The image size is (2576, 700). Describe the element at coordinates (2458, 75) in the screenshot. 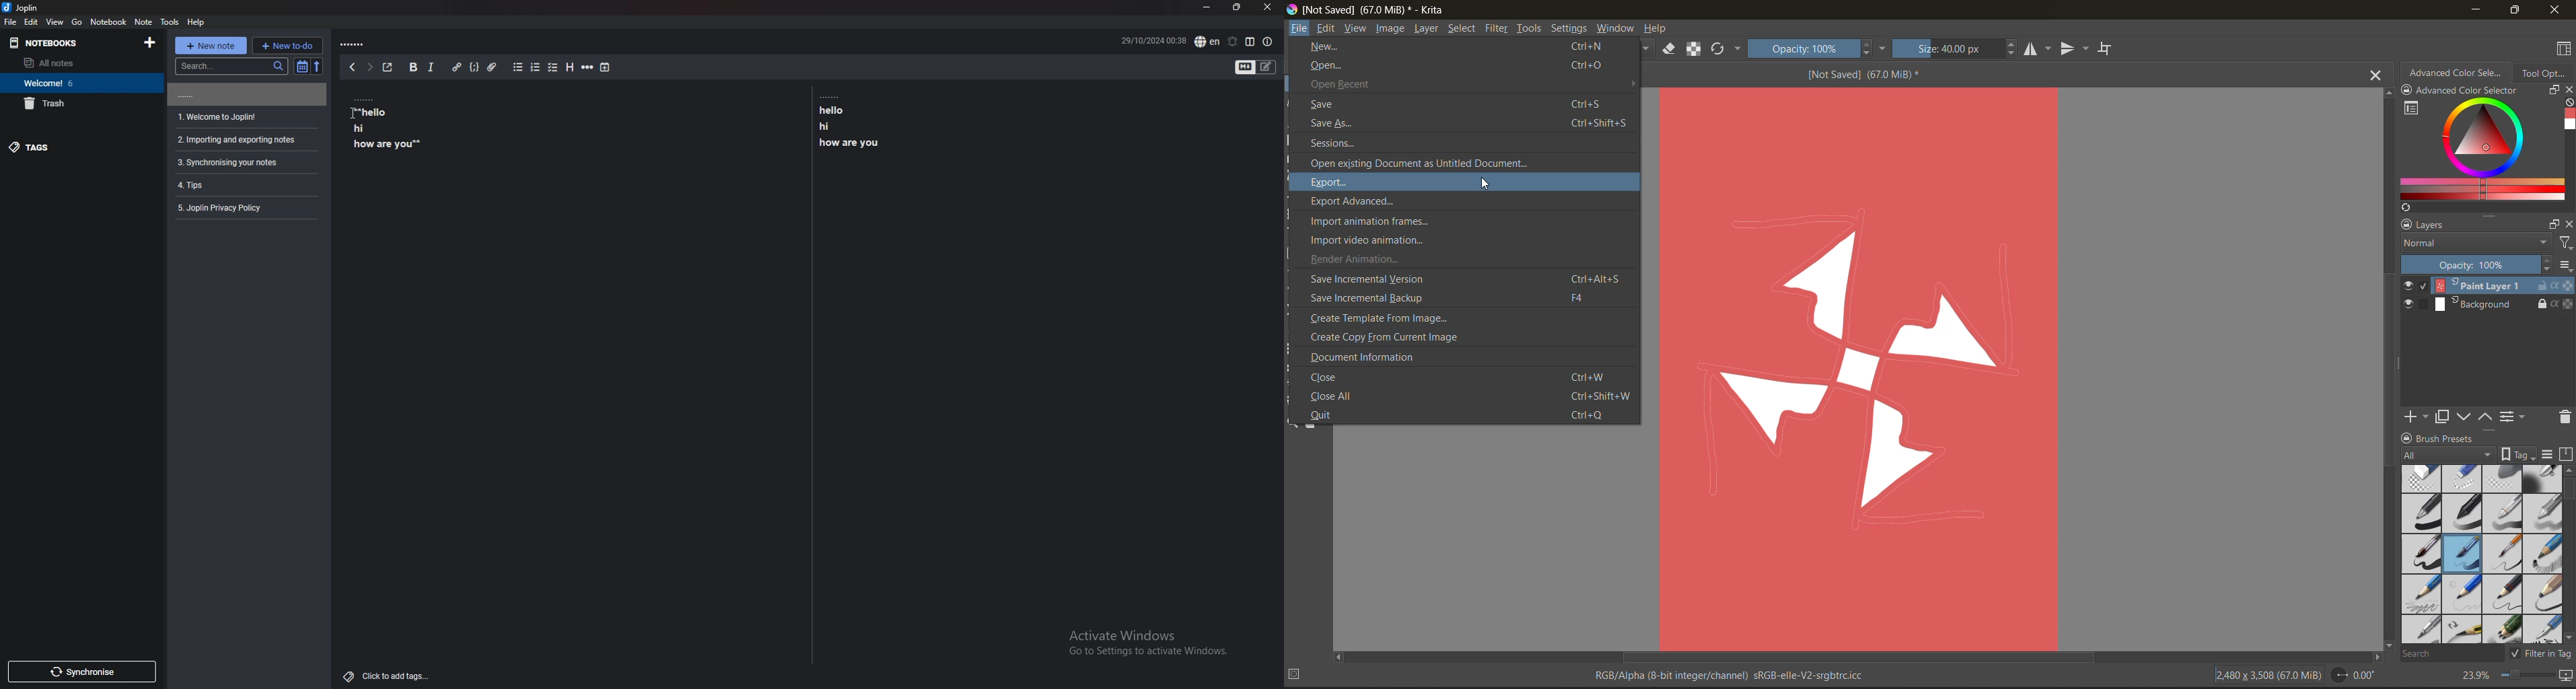

I see `advanced color selector` at that location.